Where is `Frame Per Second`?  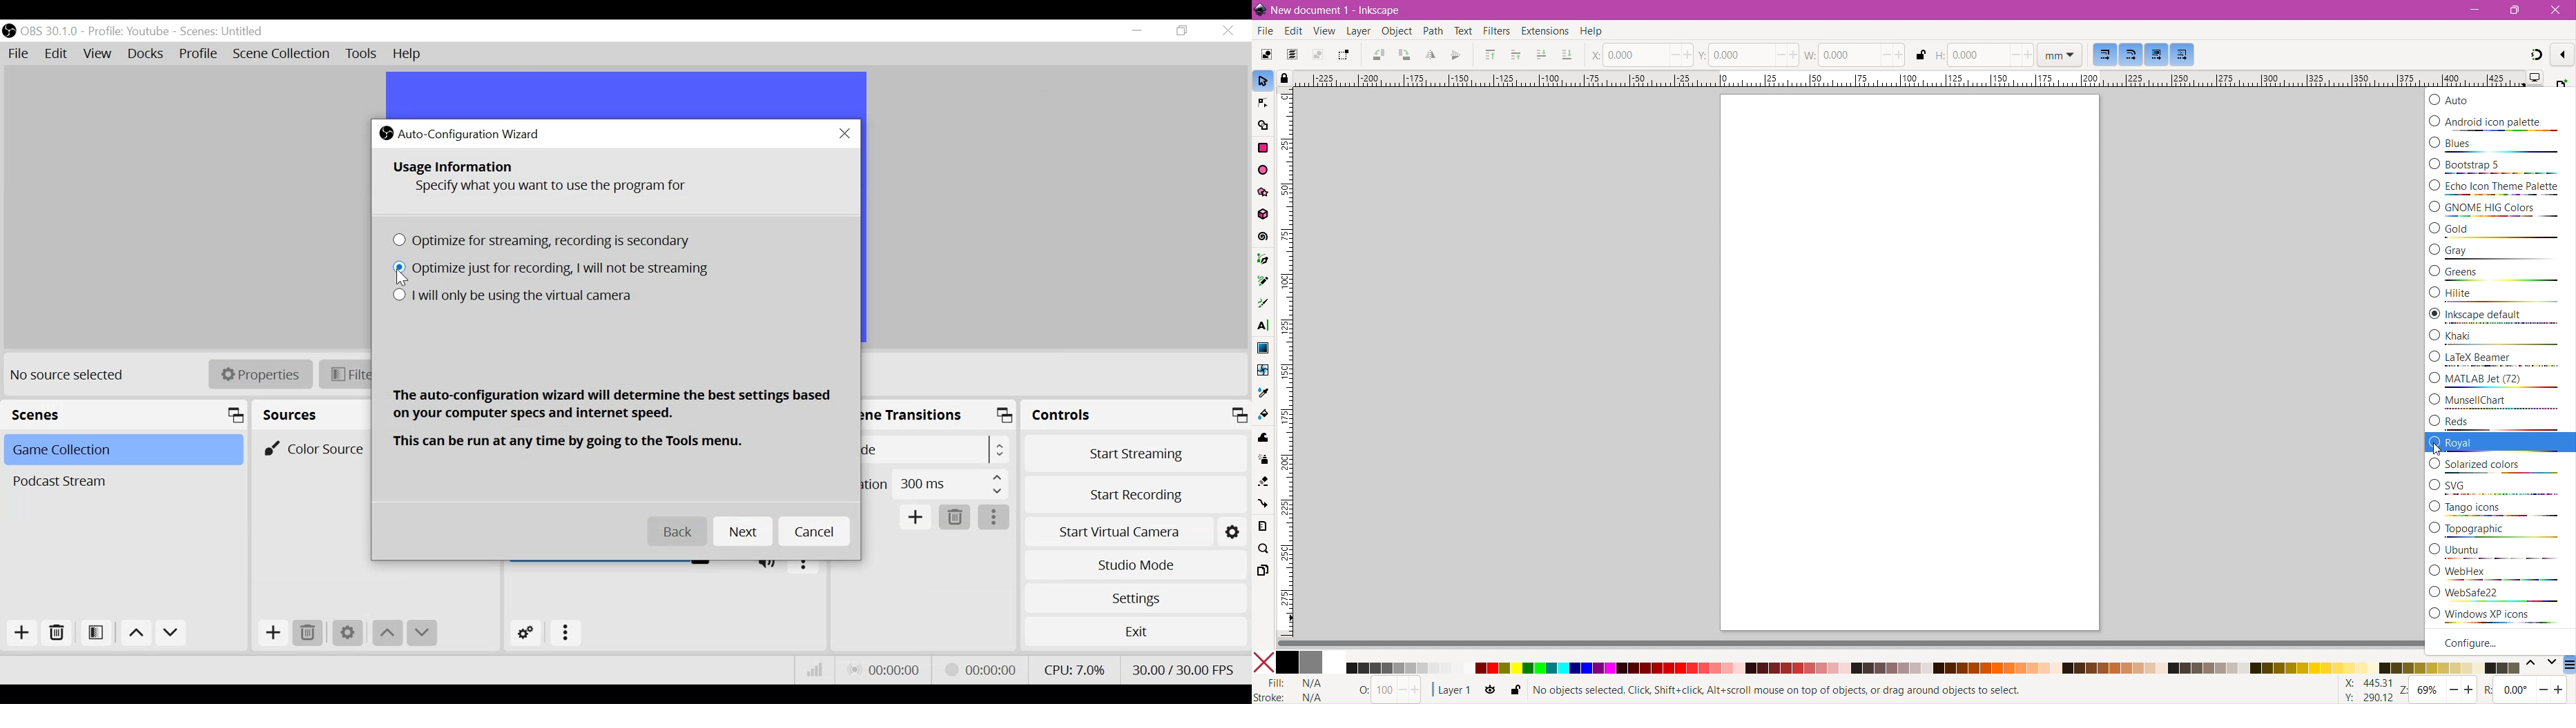 Frame Per Second is located at coordinates (1184, 669).